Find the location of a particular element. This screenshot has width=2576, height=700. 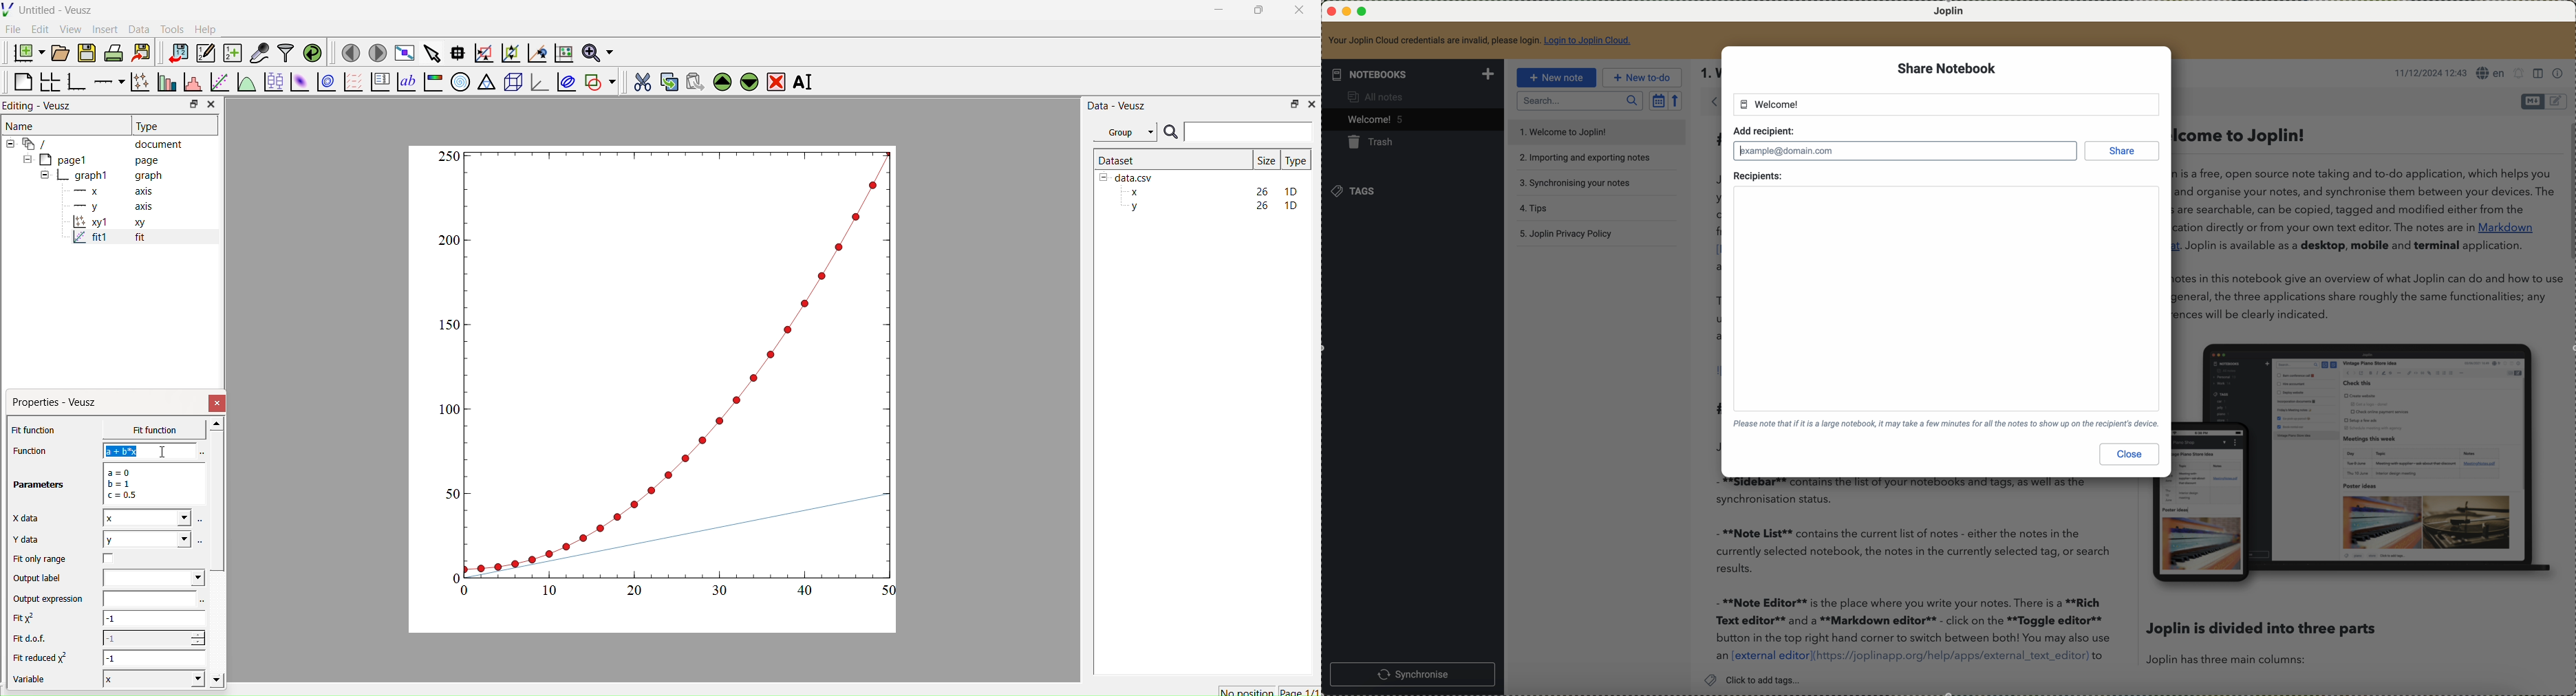

11/12/2024 12:43 is located at coordinates (2429, 73).